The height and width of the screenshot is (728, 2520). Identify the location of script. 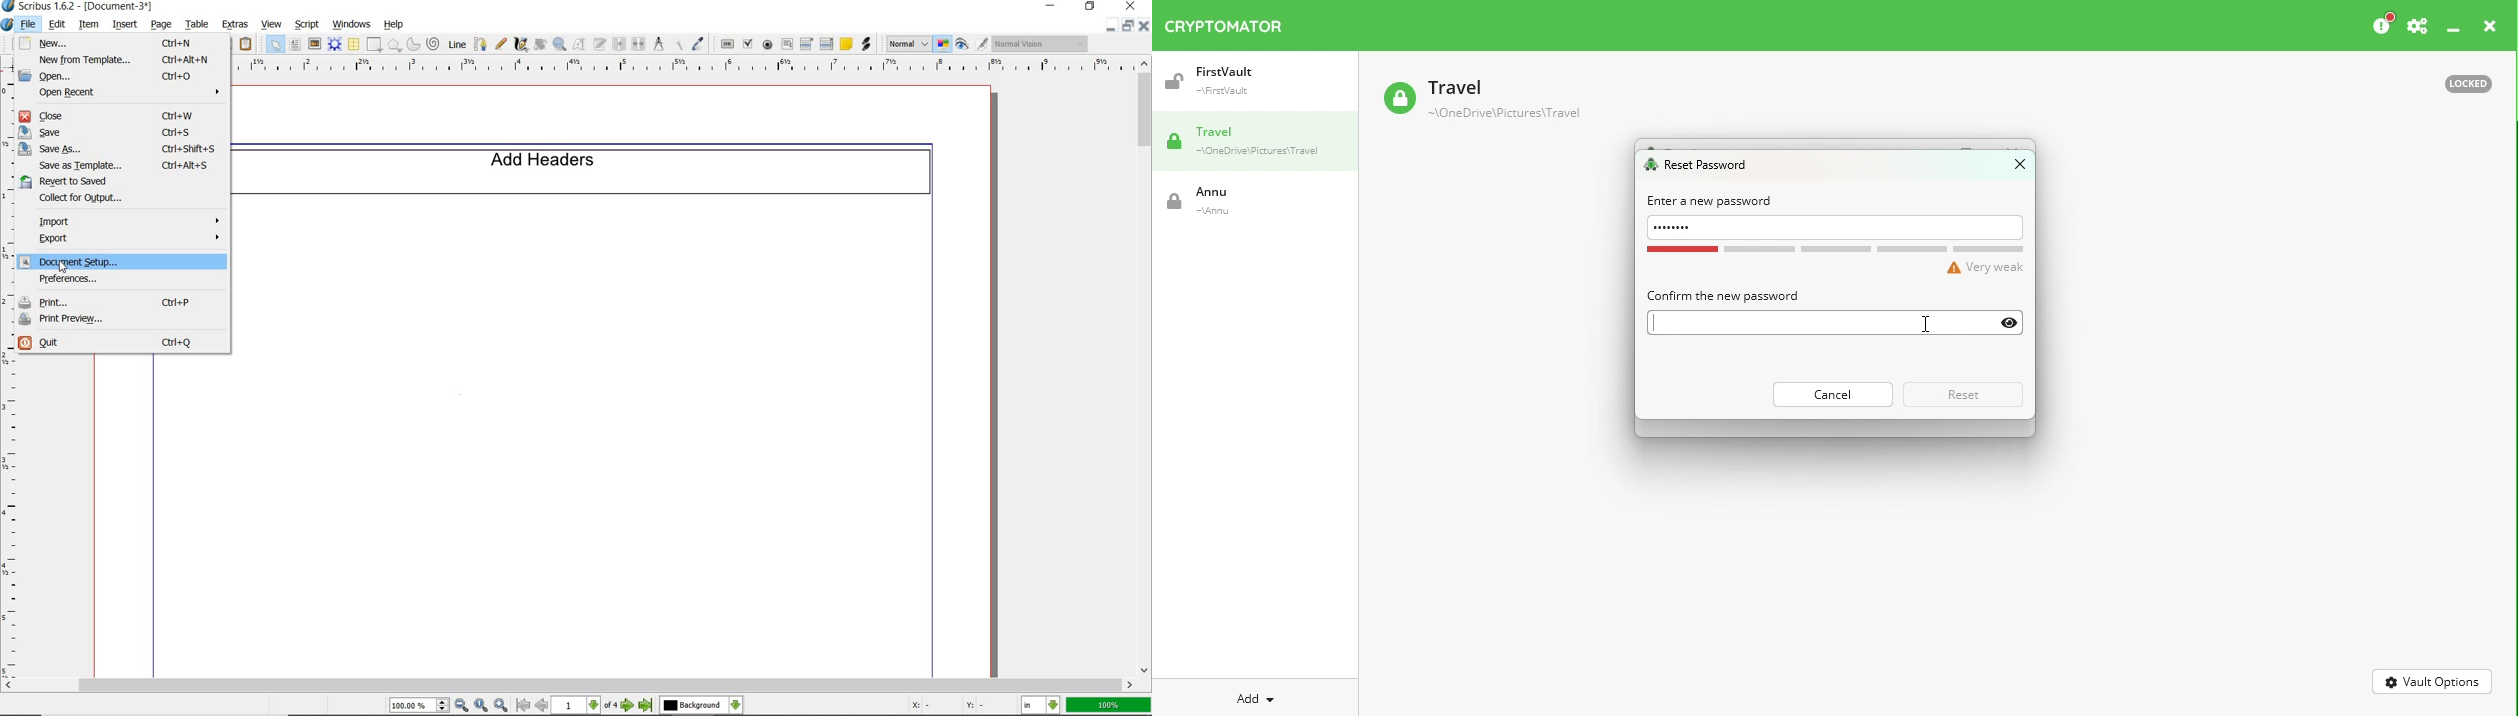
(308, 24).